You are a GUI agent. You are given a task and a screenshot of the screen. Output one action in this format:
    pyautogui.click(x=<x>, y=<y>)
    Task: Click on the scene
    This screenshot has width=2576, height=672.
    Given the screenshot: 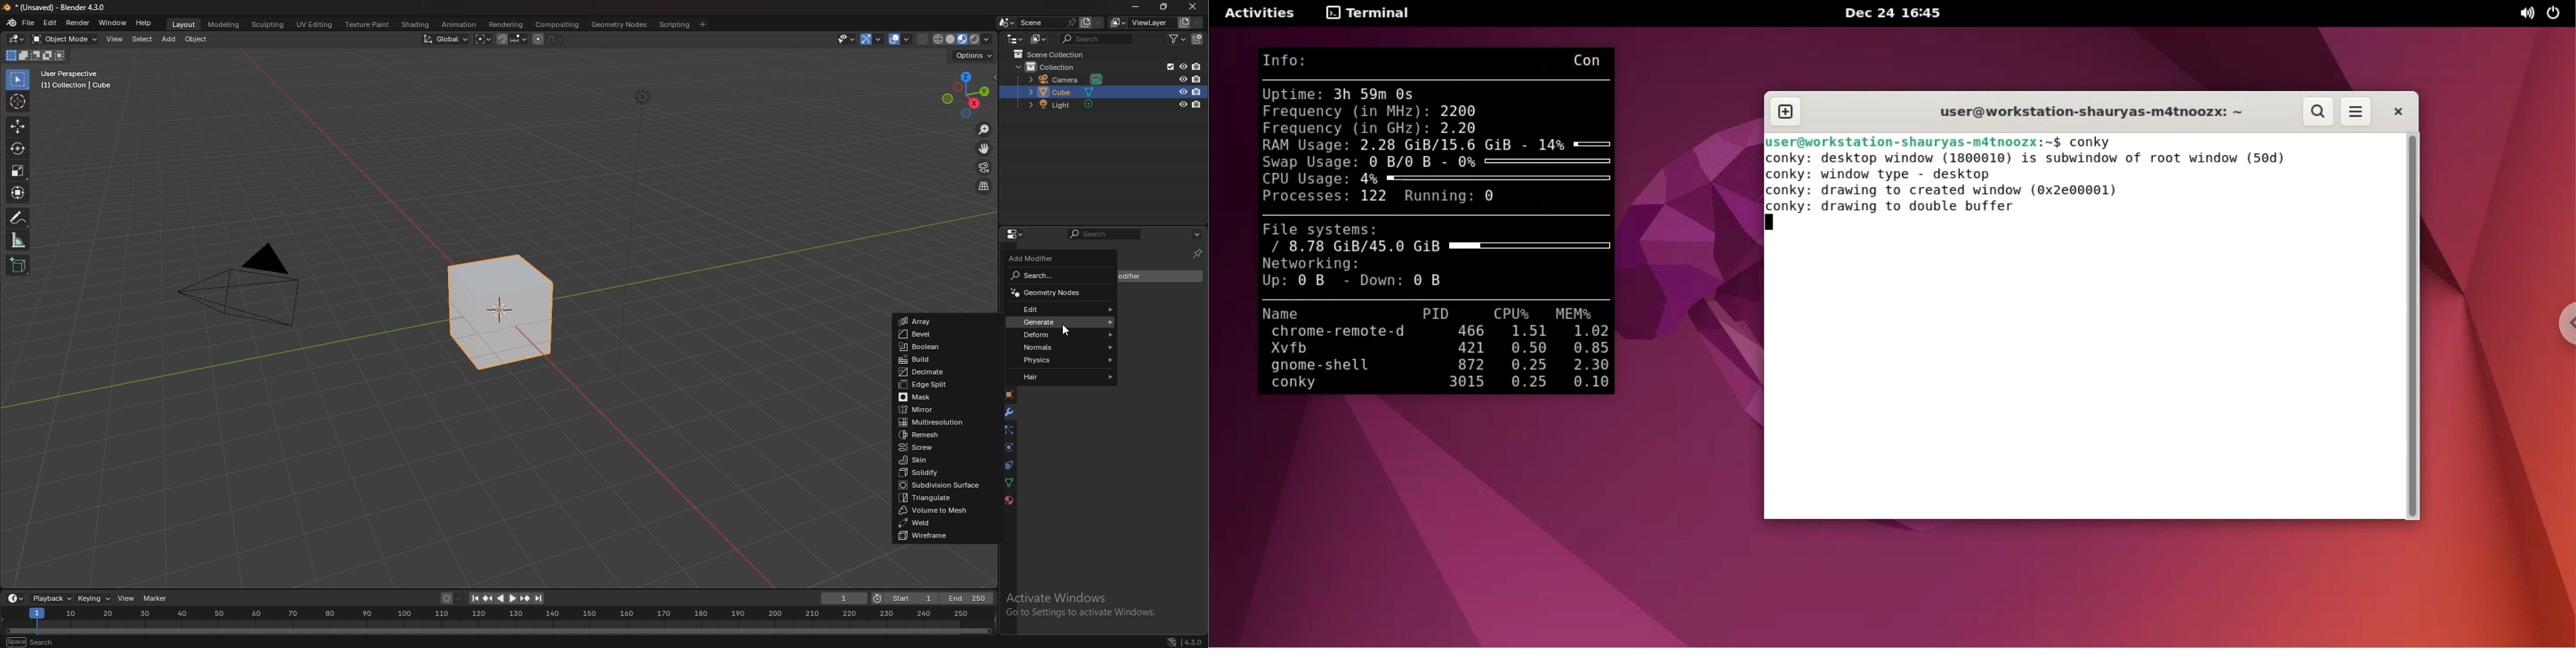 What is the action you would take?
    pyautogui.click(x=1046, y=23)
    